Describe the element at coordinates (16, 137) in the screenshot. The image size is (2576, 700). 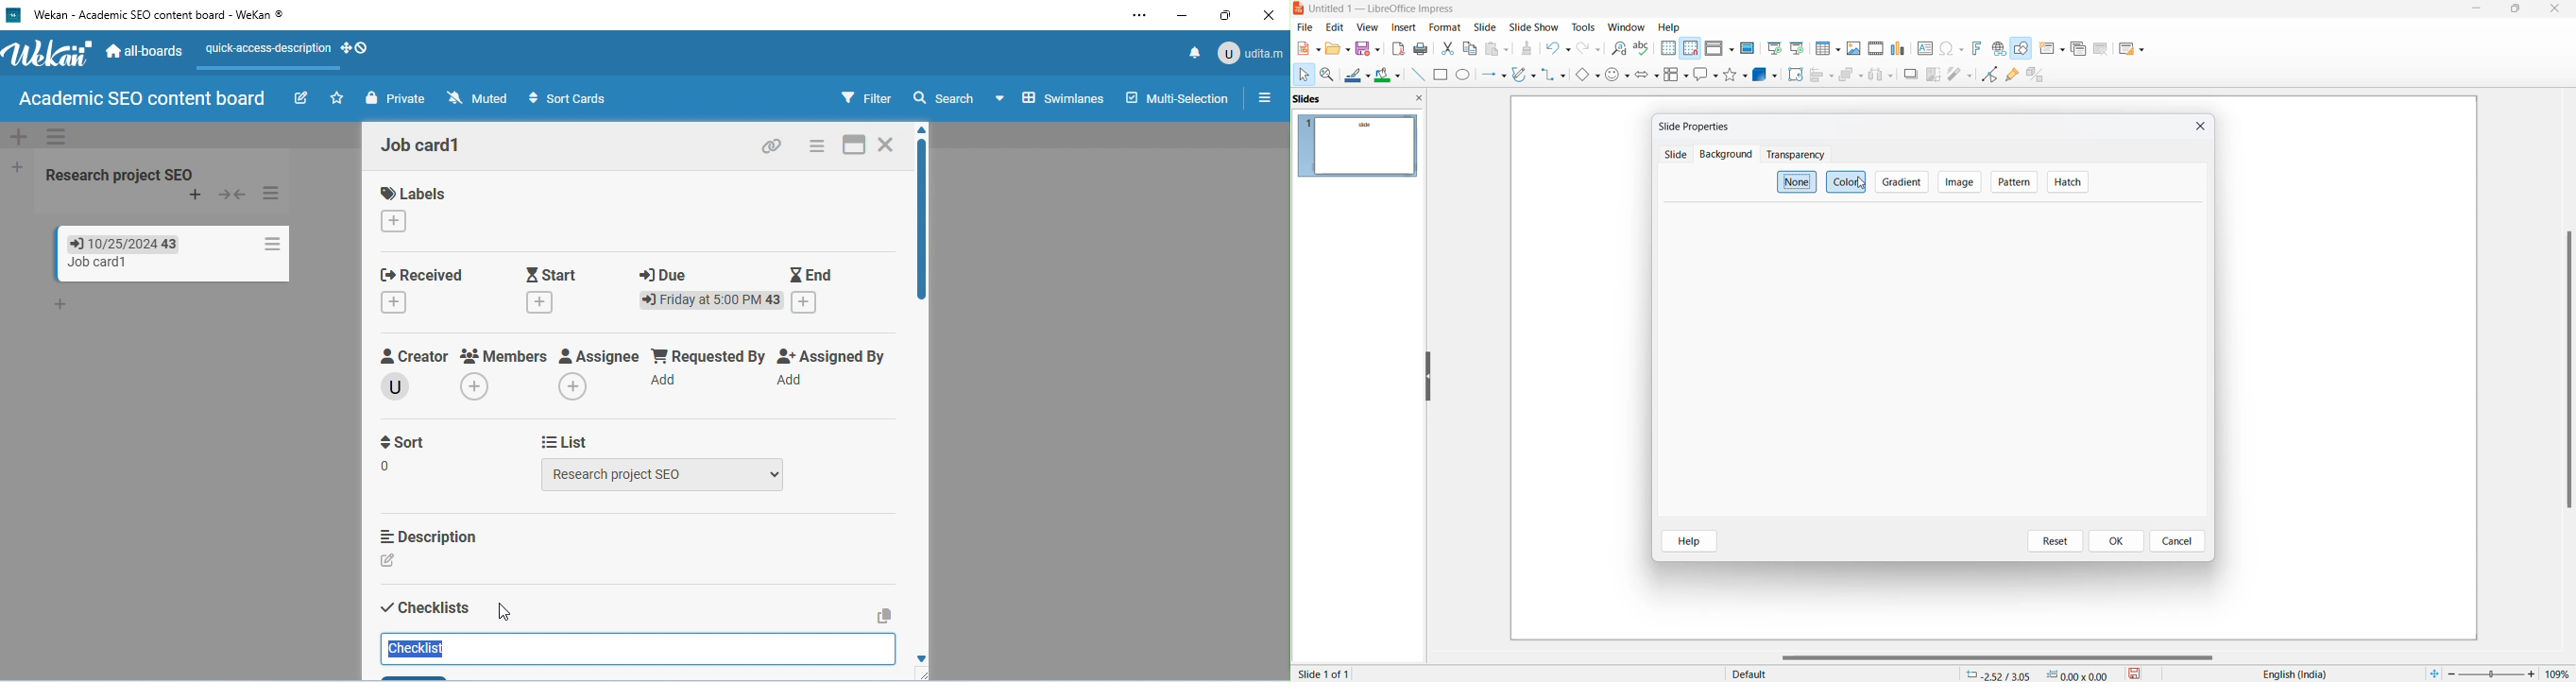
I see `add swimlane` at that location.